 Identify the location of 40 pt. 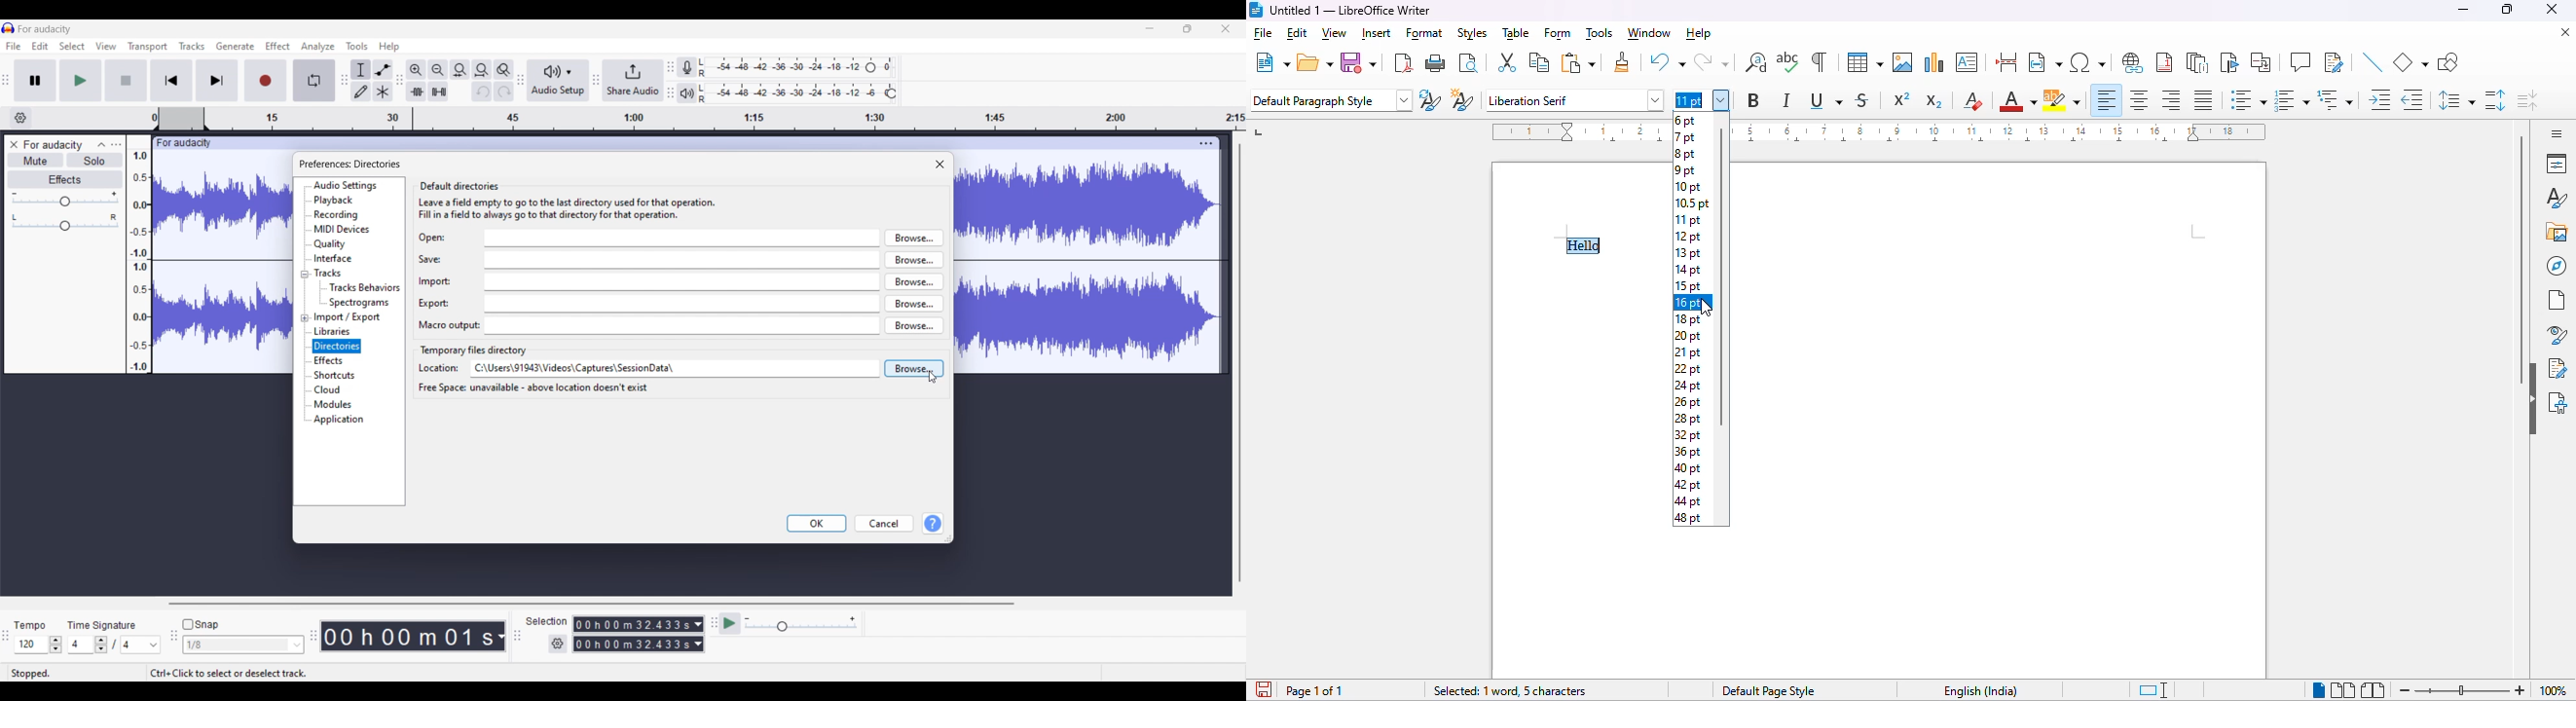
(1690, 468).